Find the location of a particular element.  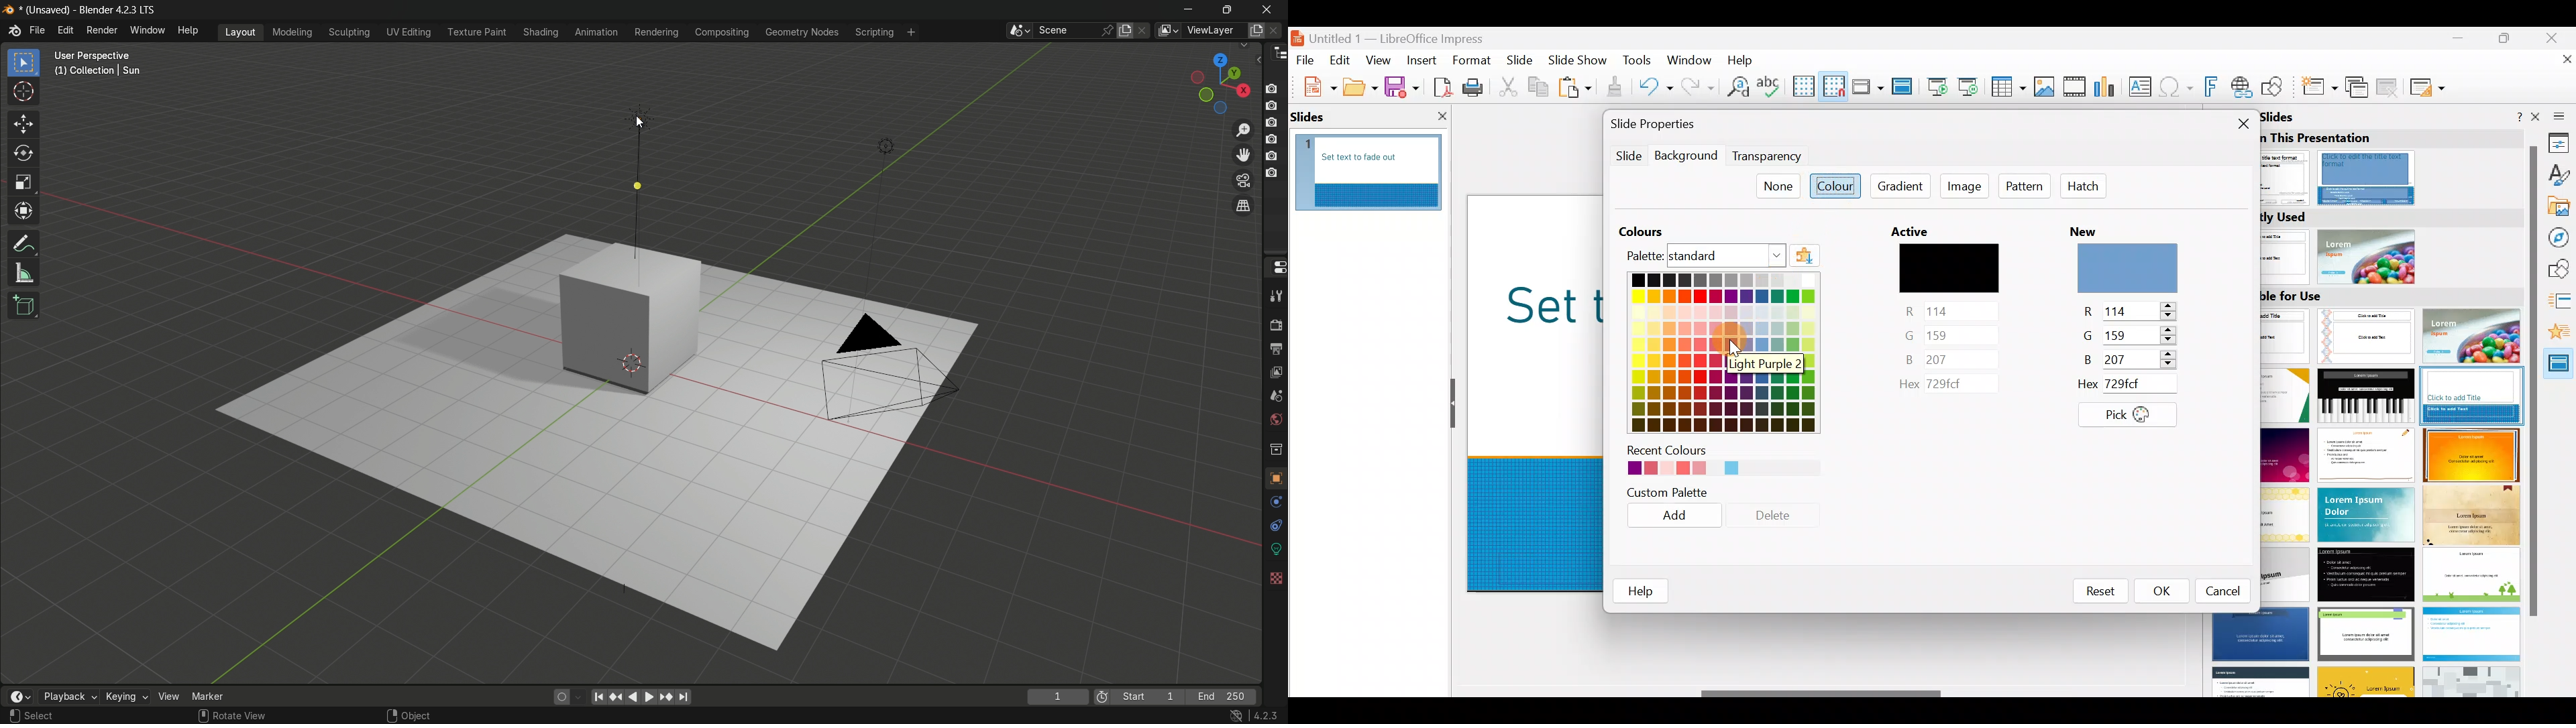

physics is located at coordinates (1276, 502).